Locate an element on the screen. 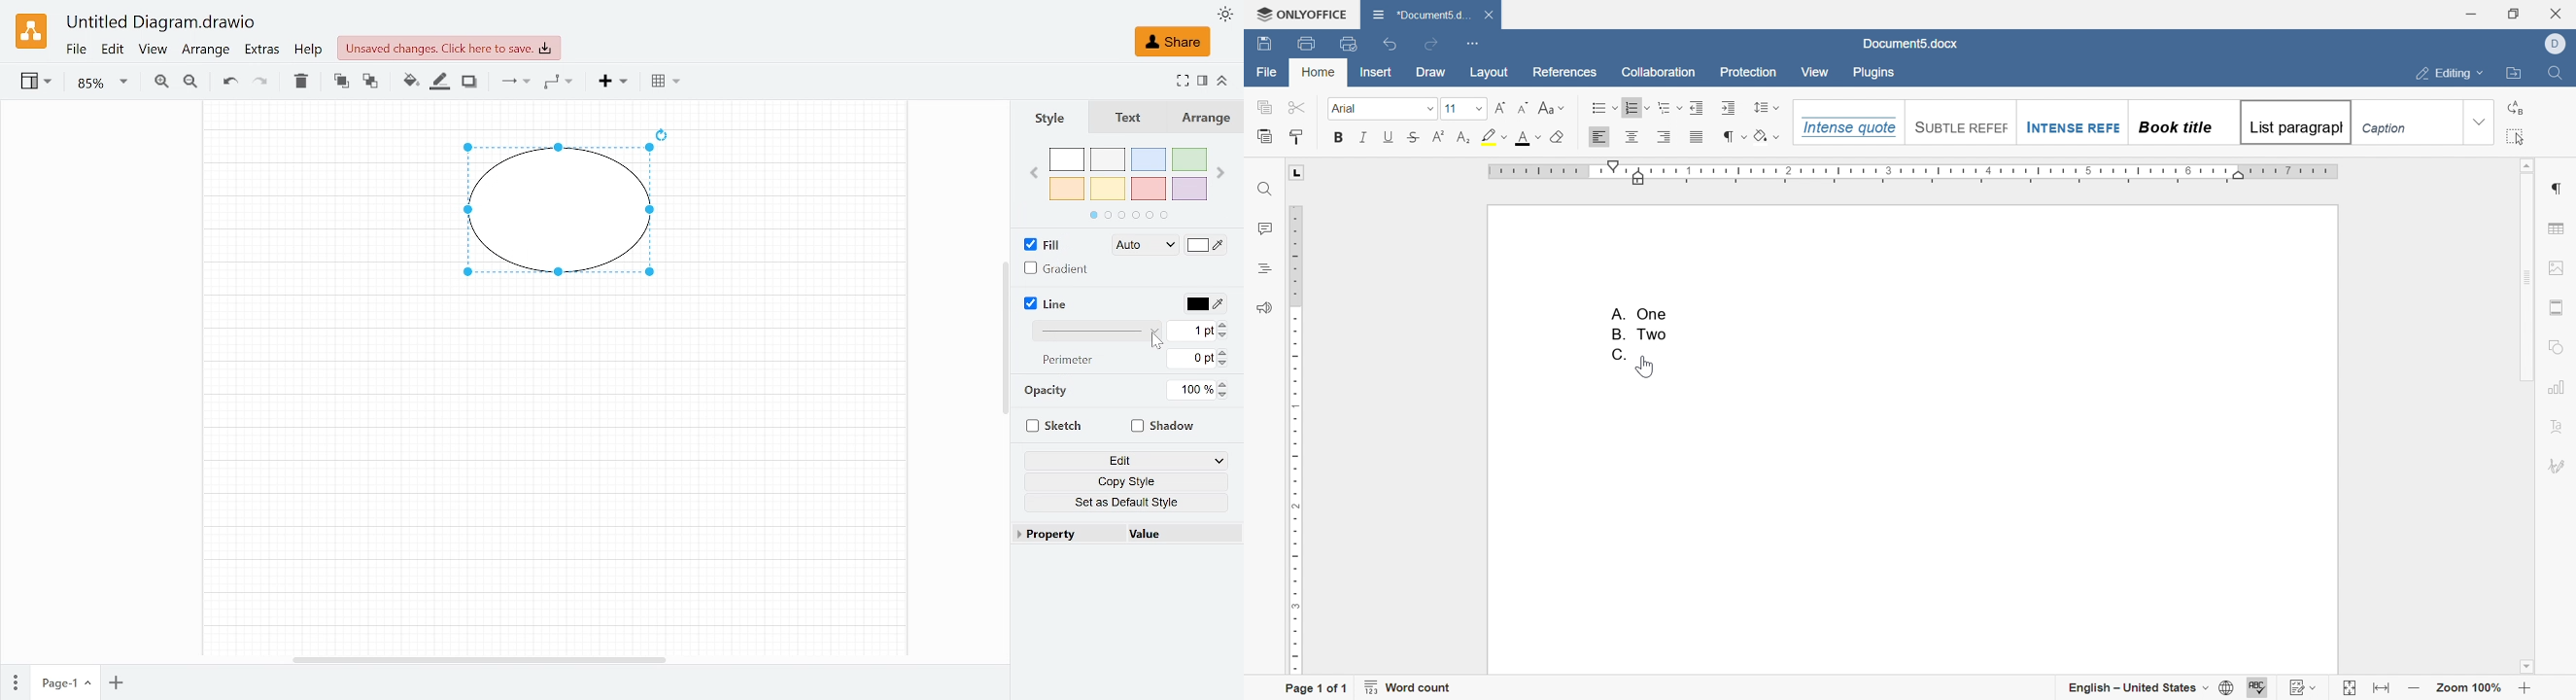 This screenshot has width=2576, height=700. header & footer settings is located at coordinates (2556, 308).